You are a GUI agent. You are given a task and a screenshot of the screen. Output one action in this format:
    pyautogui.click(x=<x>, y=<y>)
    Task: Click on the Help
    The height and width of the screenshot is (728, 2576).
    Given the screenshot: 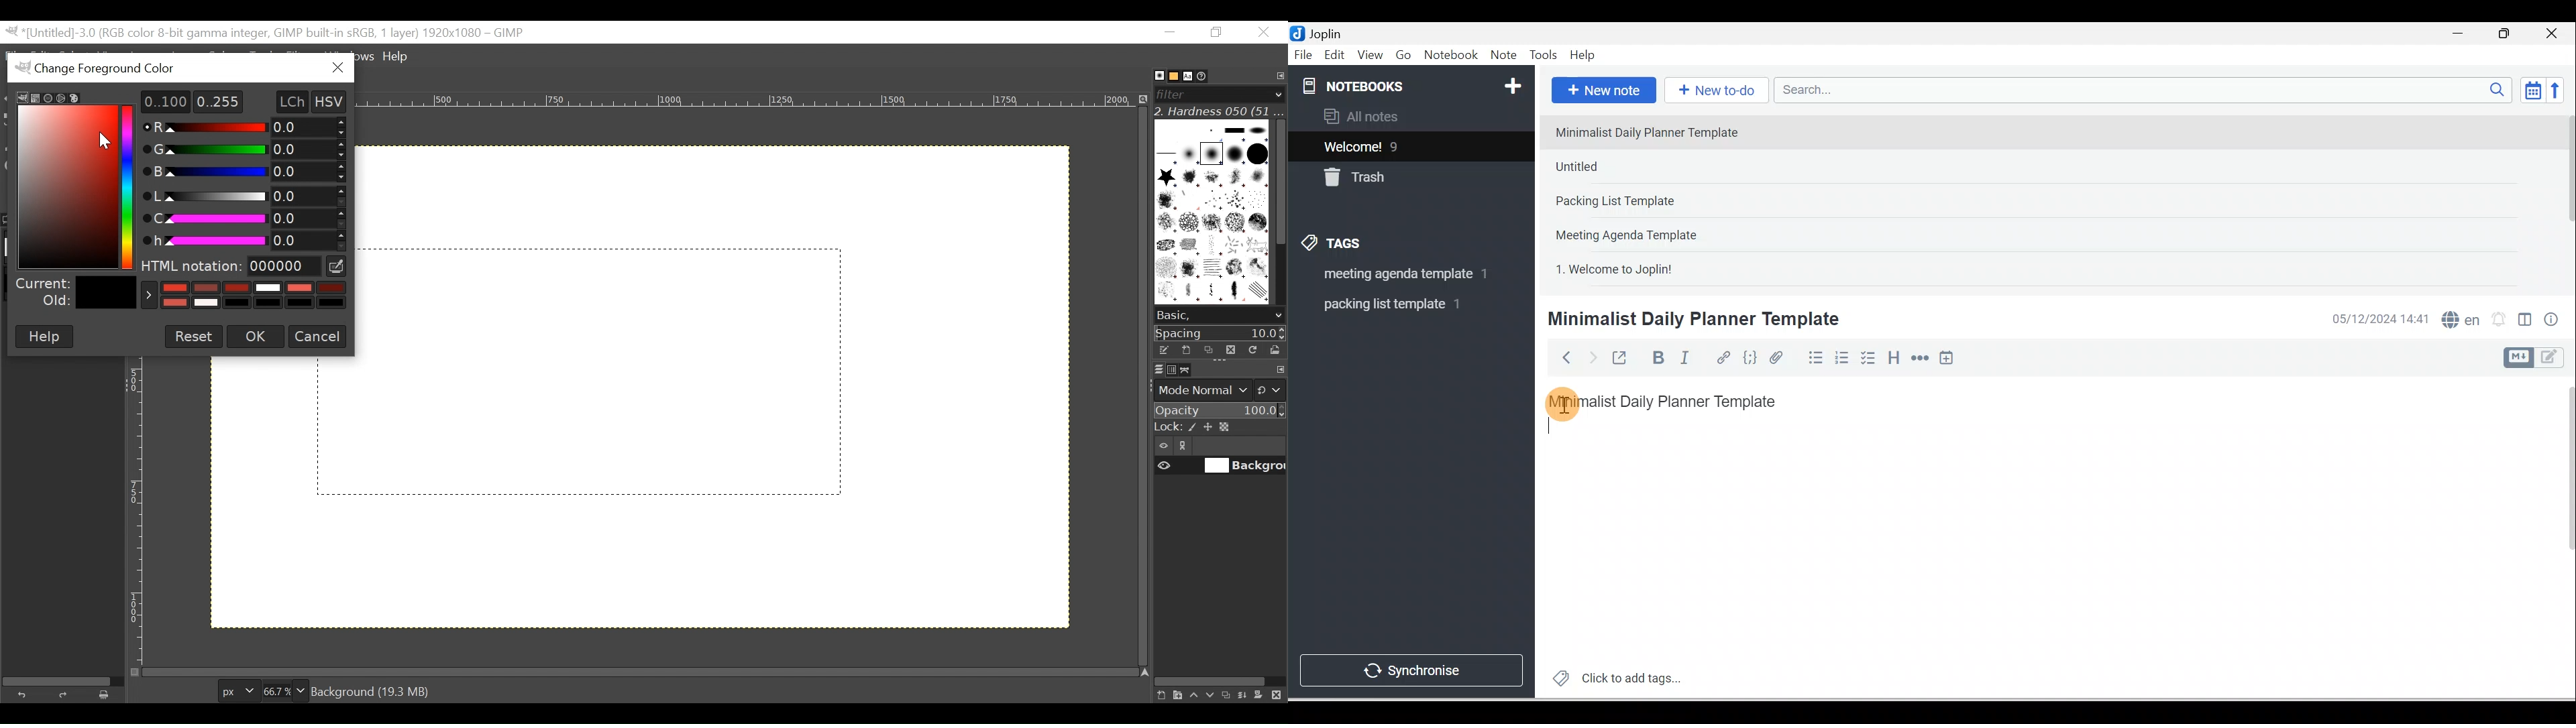 What is the action you would take?
    pyautogui.click(x=1583, y=56)
    